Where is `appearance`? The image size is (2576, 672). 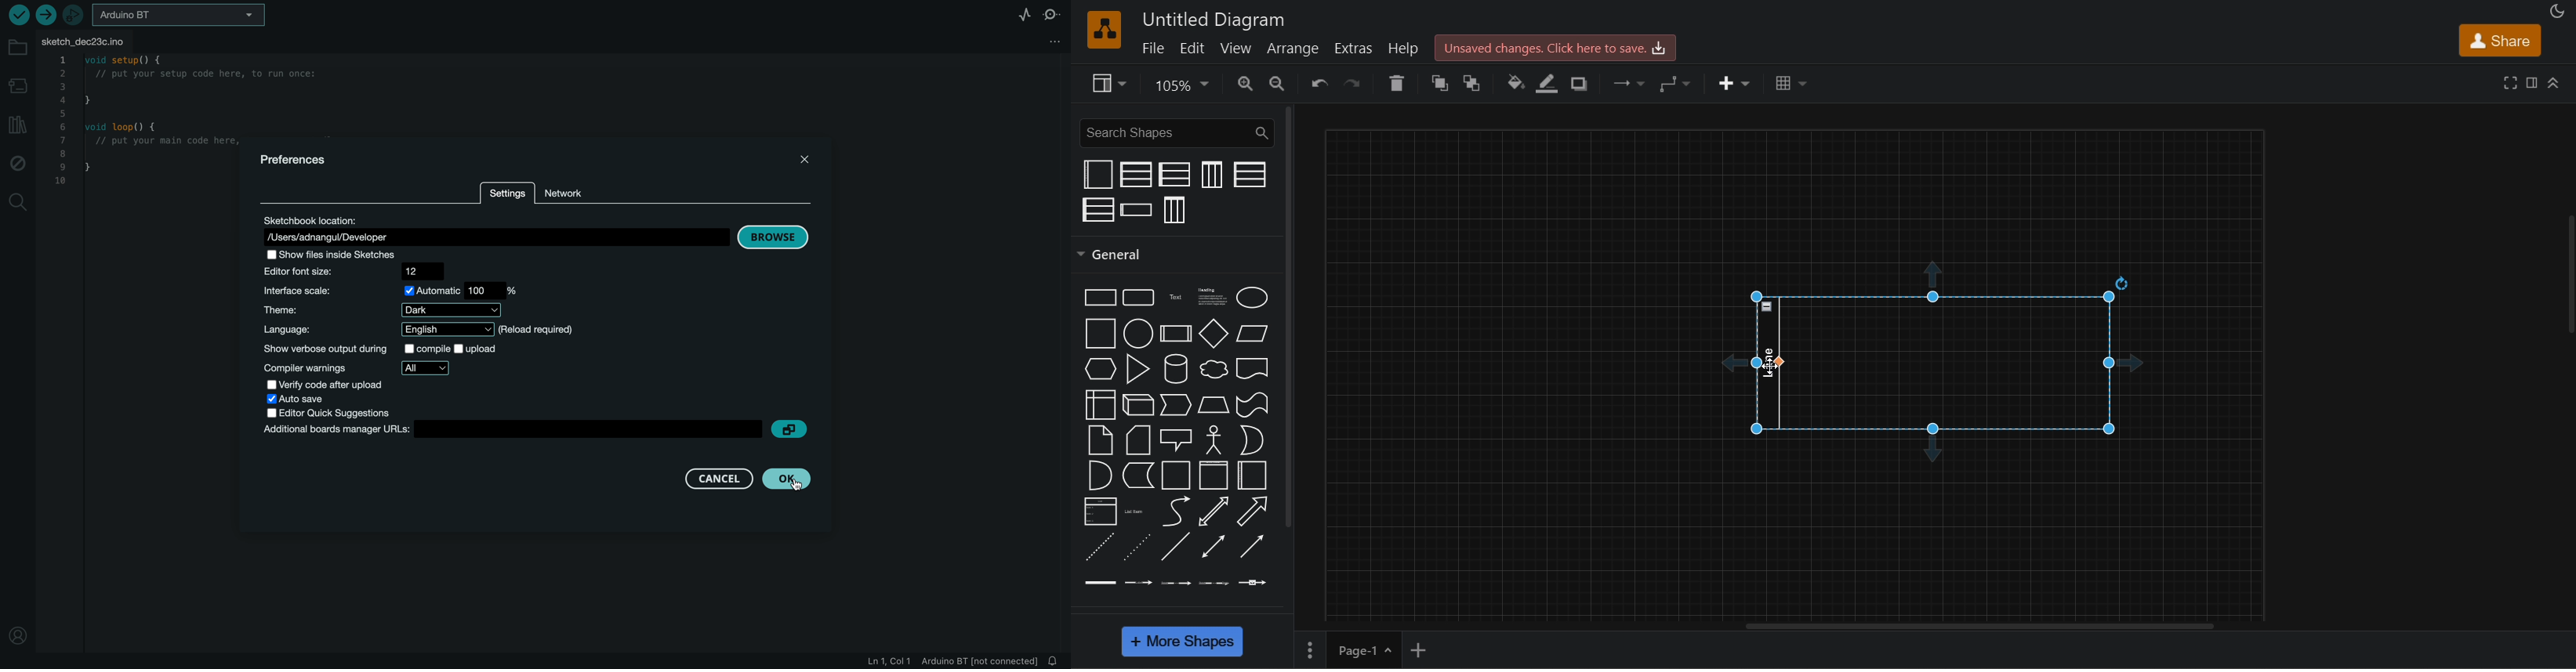 appearance is located at coordinates (2555, 11).